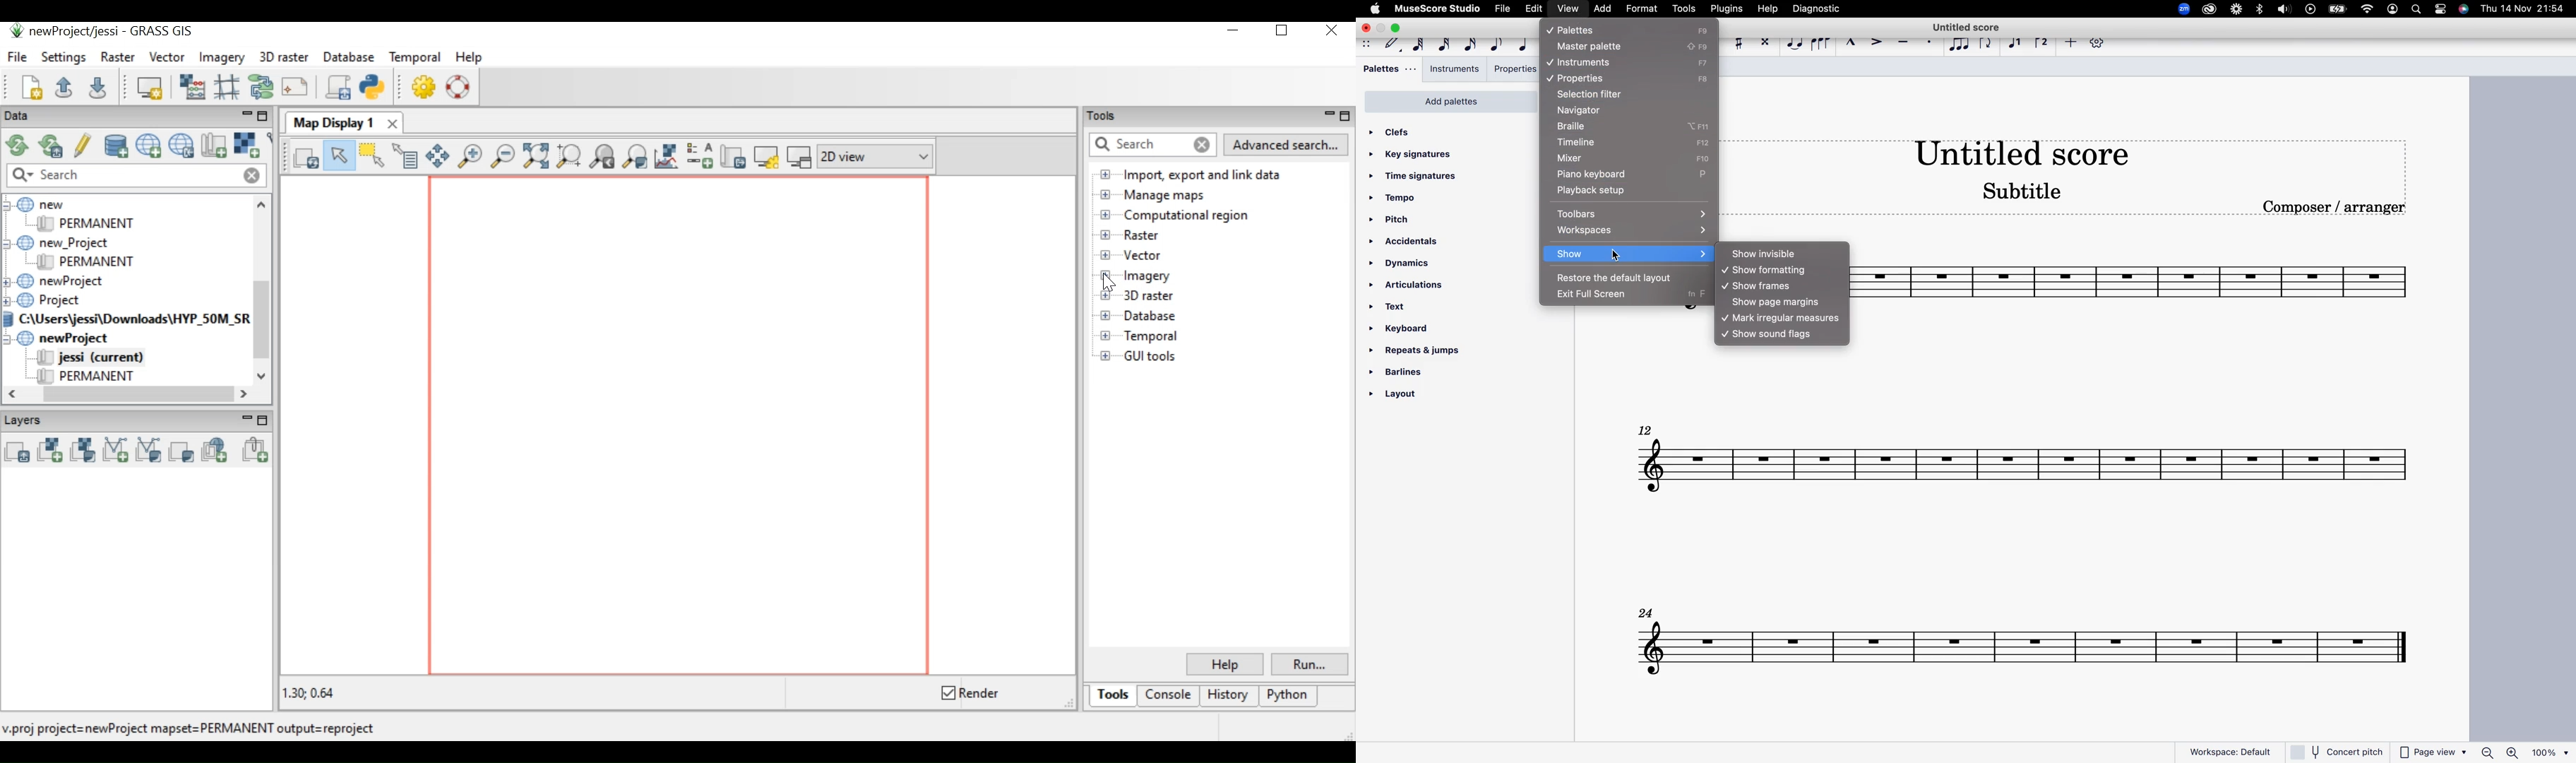  Describe the element at coordinates (1700, 80) in the screenshot. I see `F8` at that location.